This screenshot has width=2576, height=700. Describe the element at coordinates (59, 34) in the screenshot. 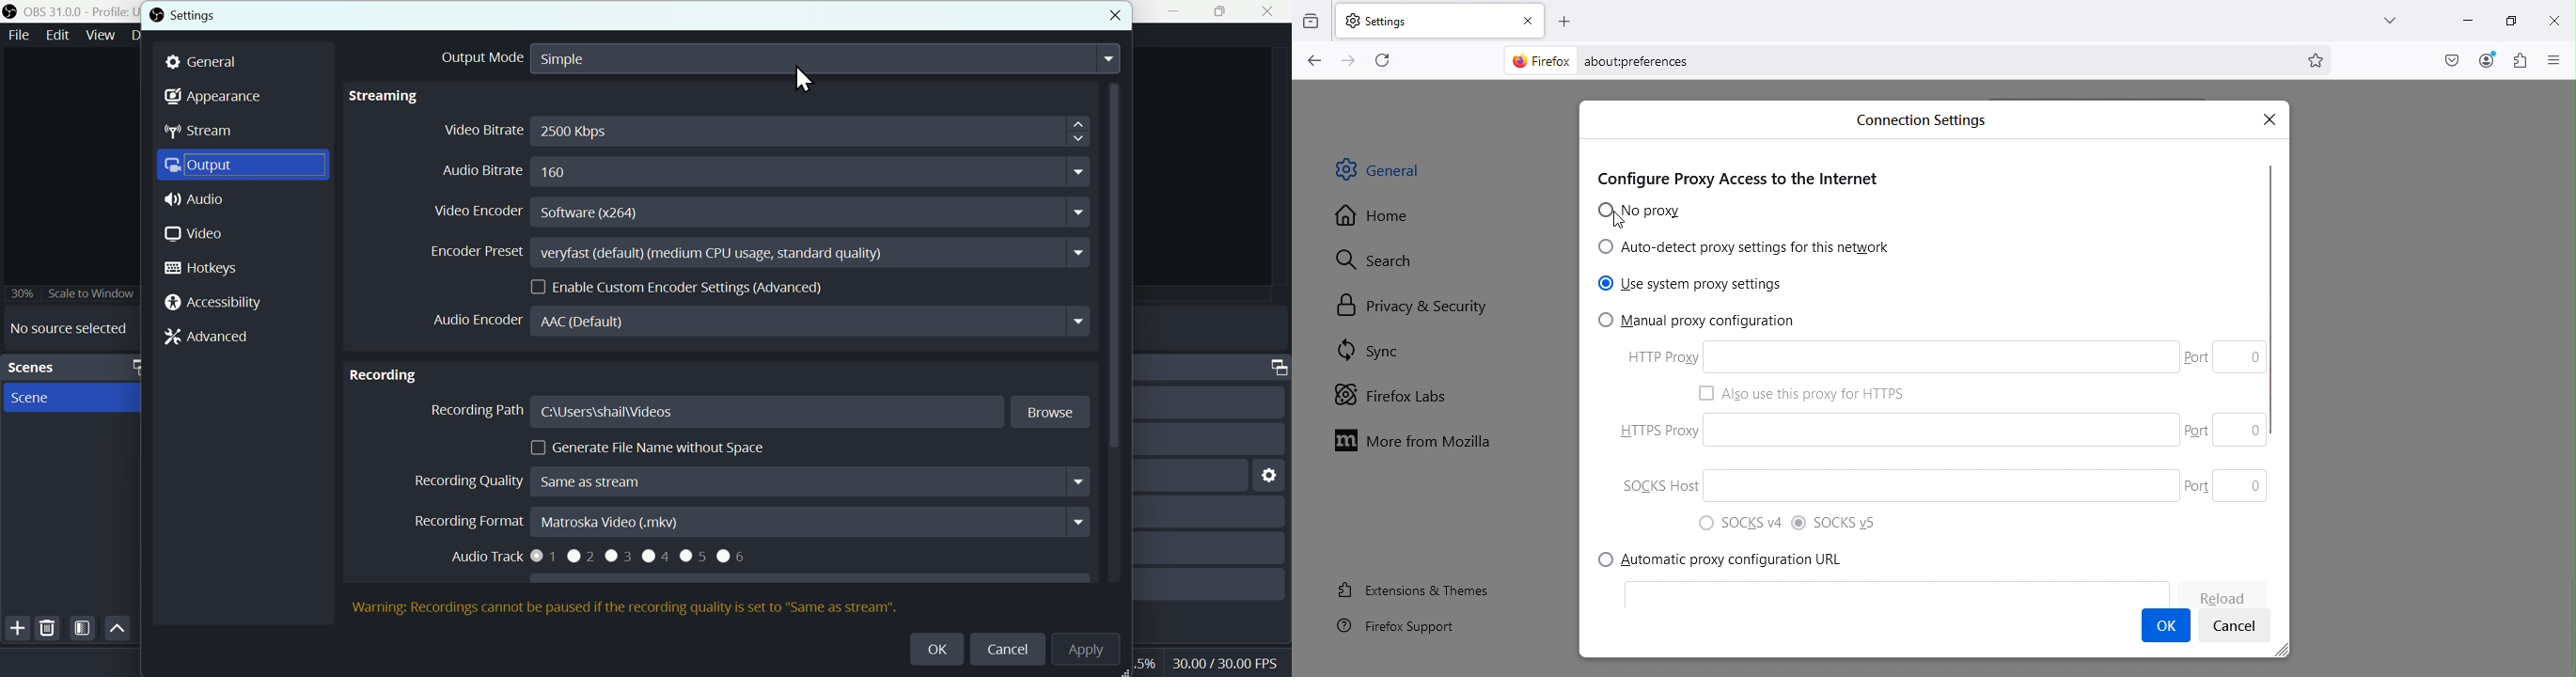

I see `Edit` at that location.